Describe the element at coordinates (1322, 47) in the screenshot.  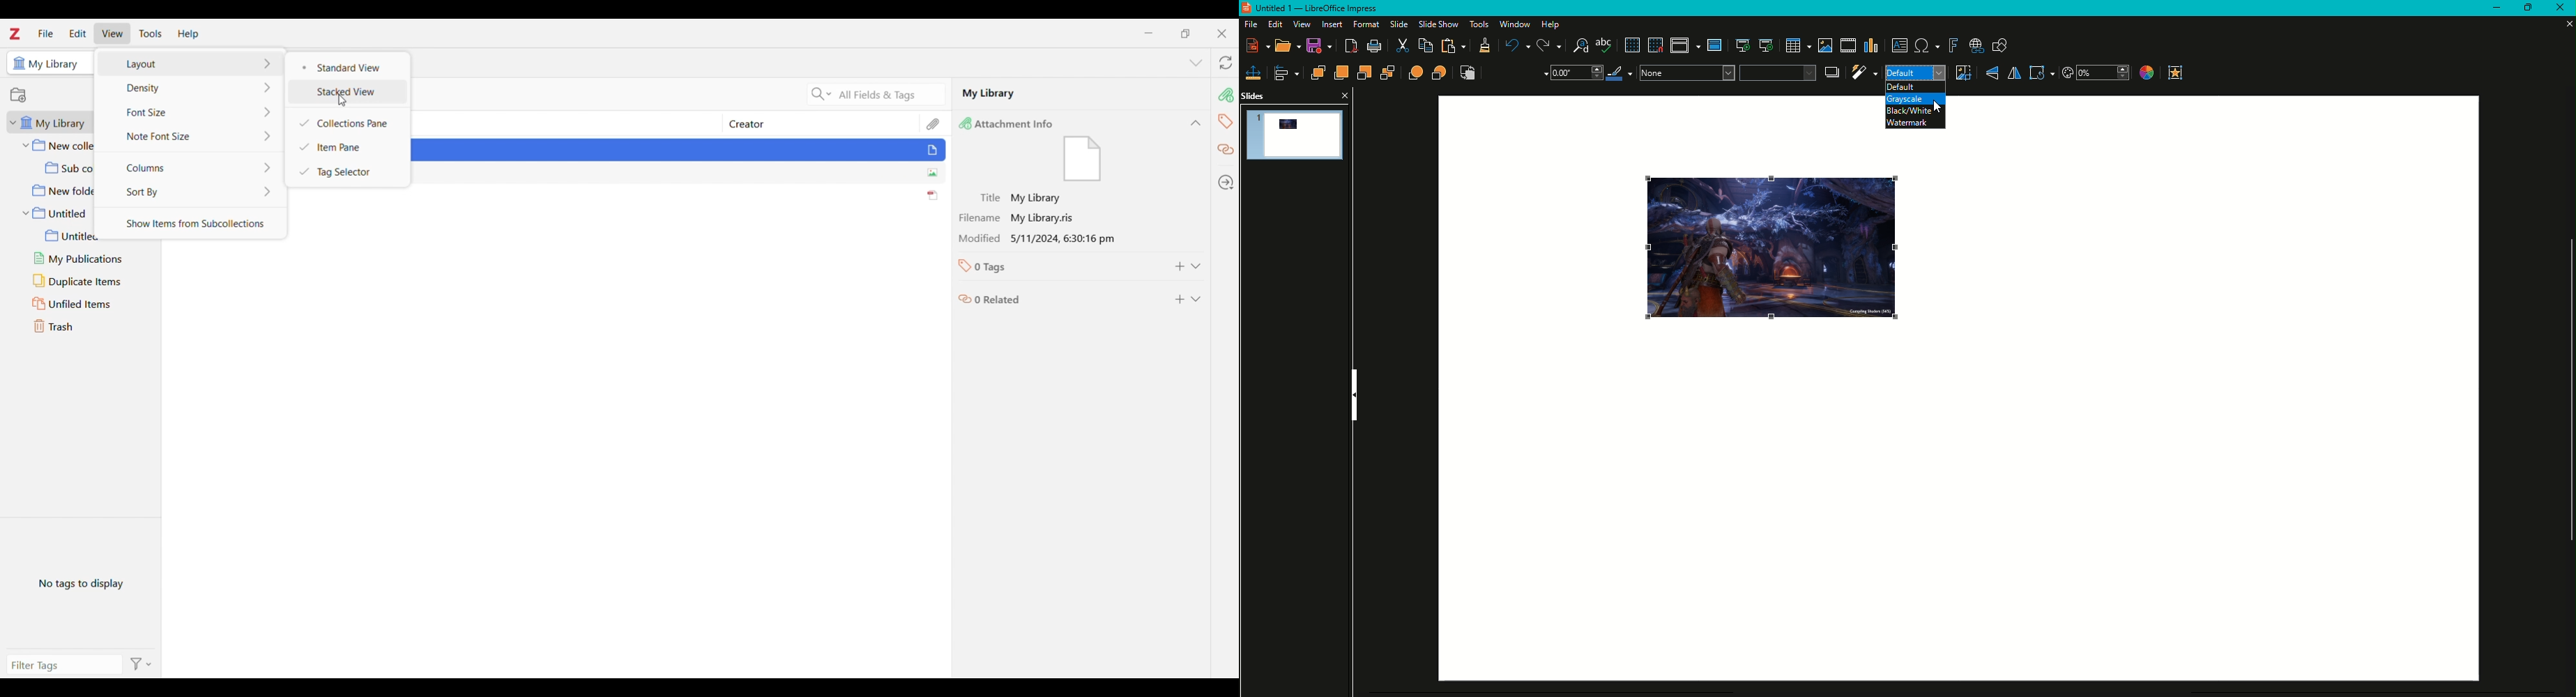
I see `Save` at that location.